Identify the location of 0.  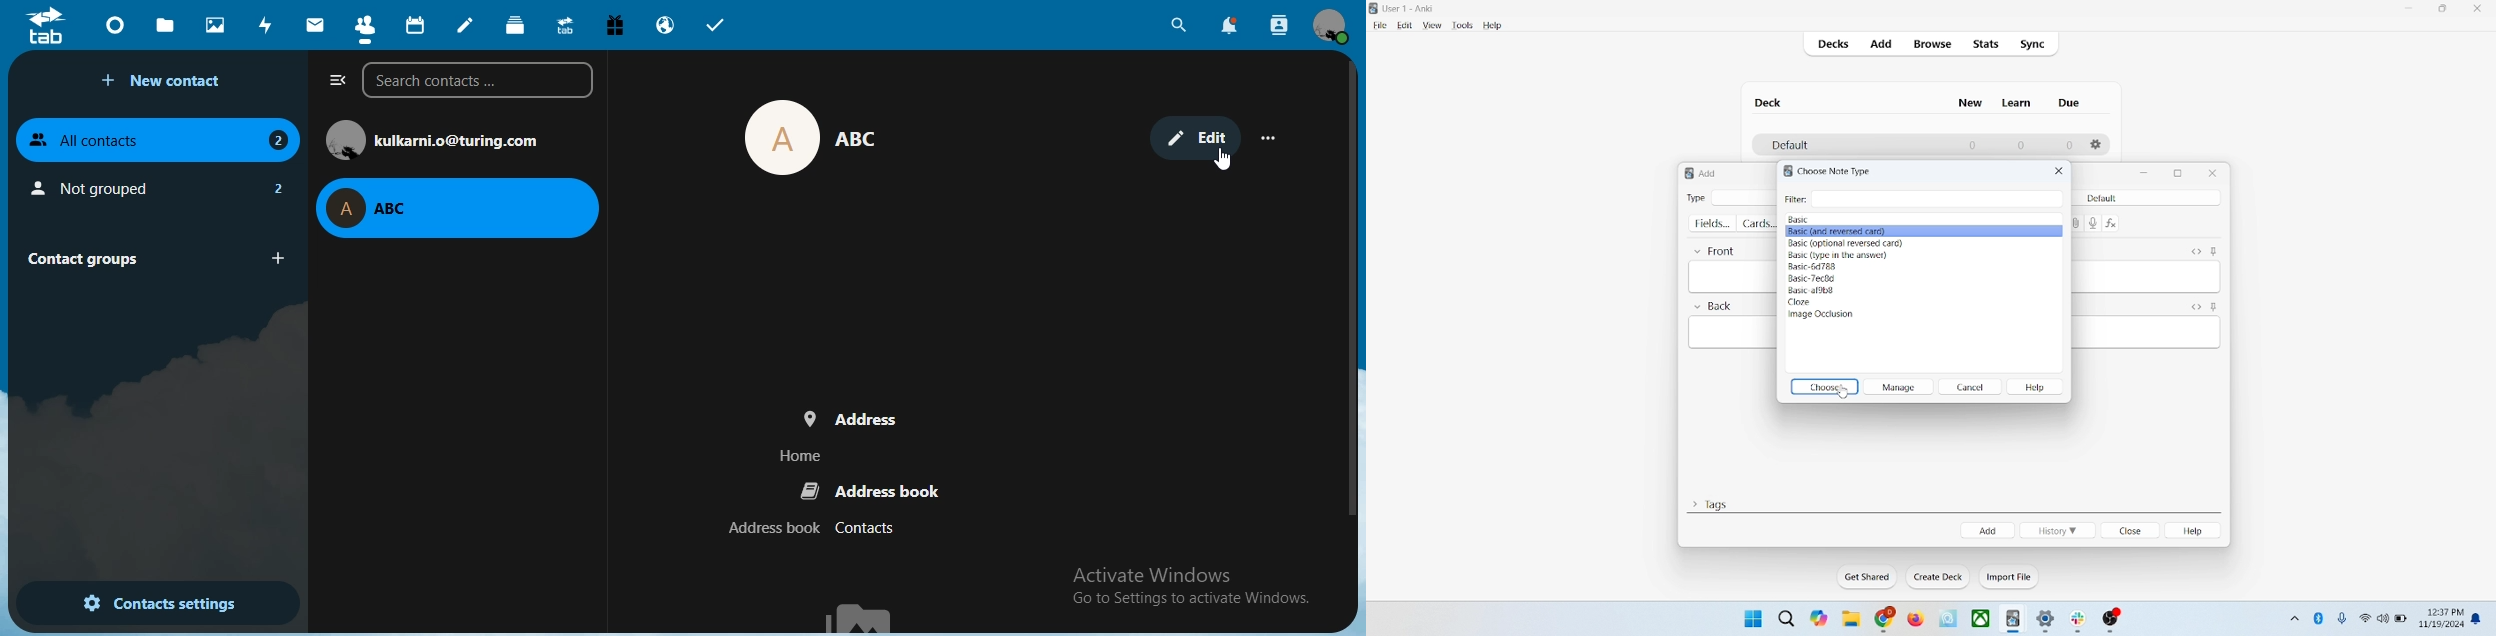
(2069, 146).